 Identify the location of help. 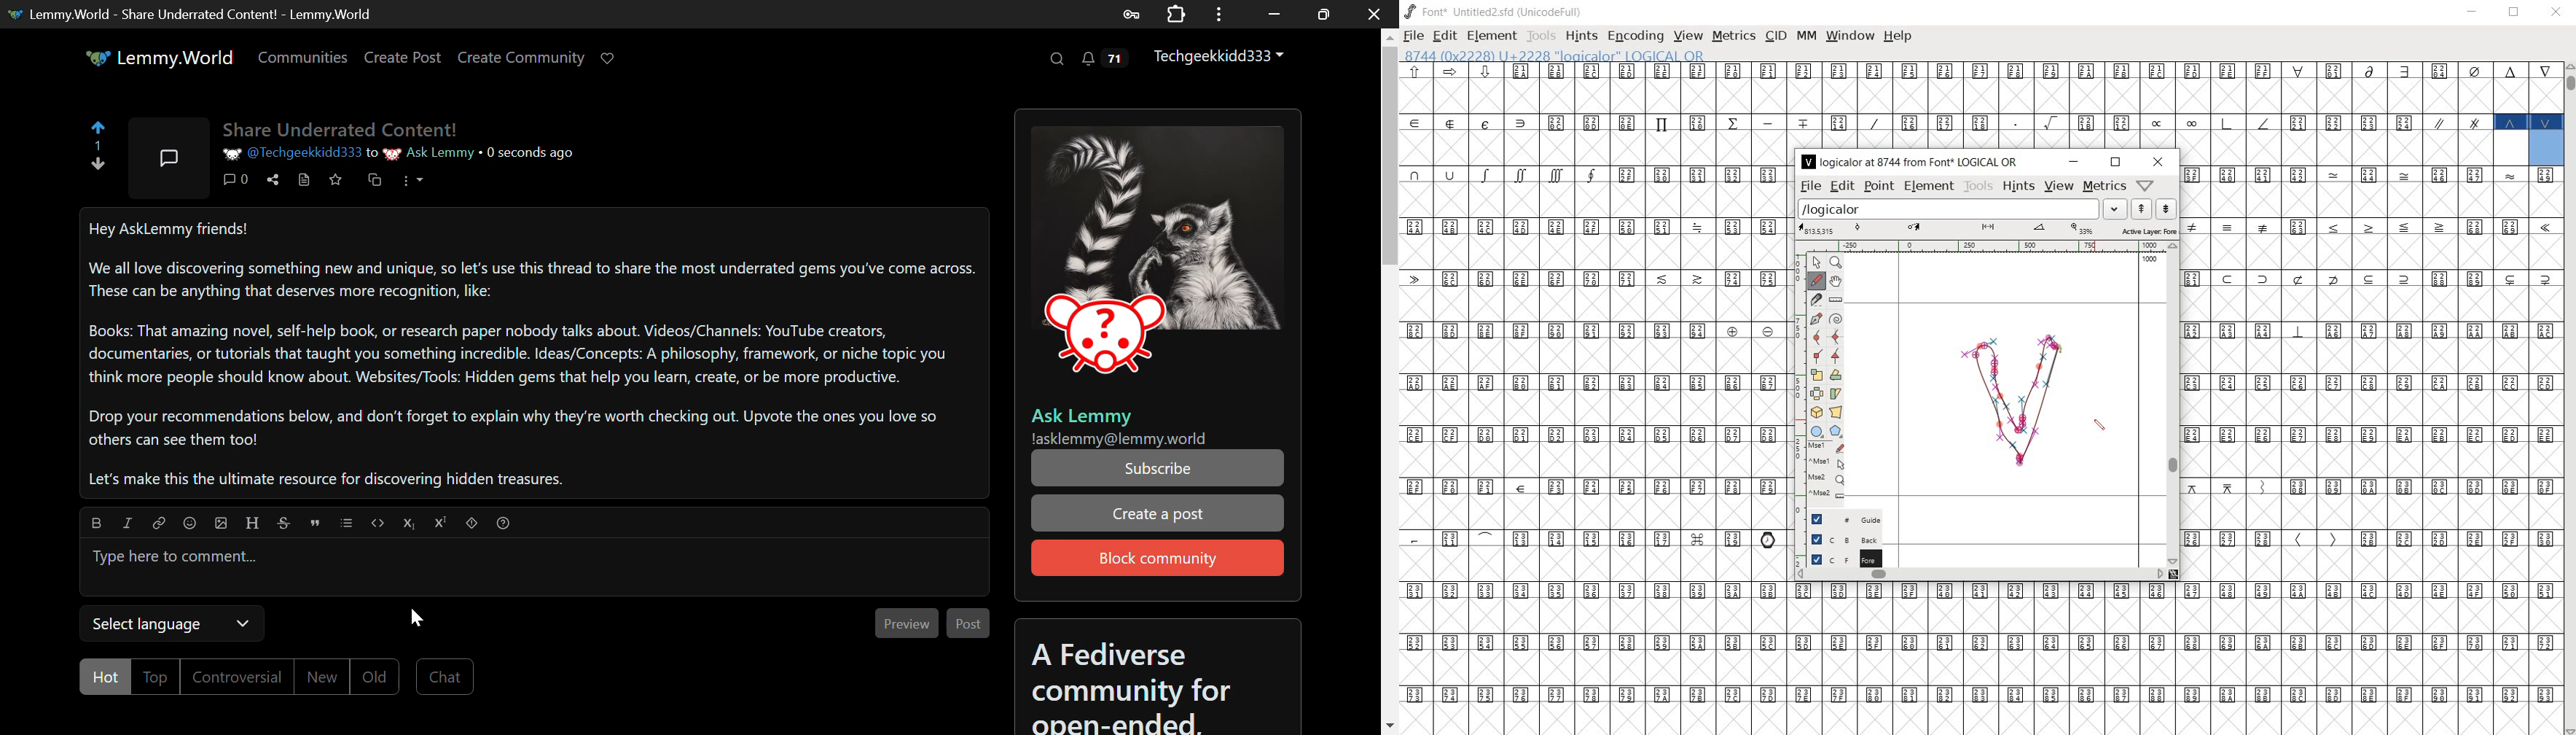
(1899, 35).